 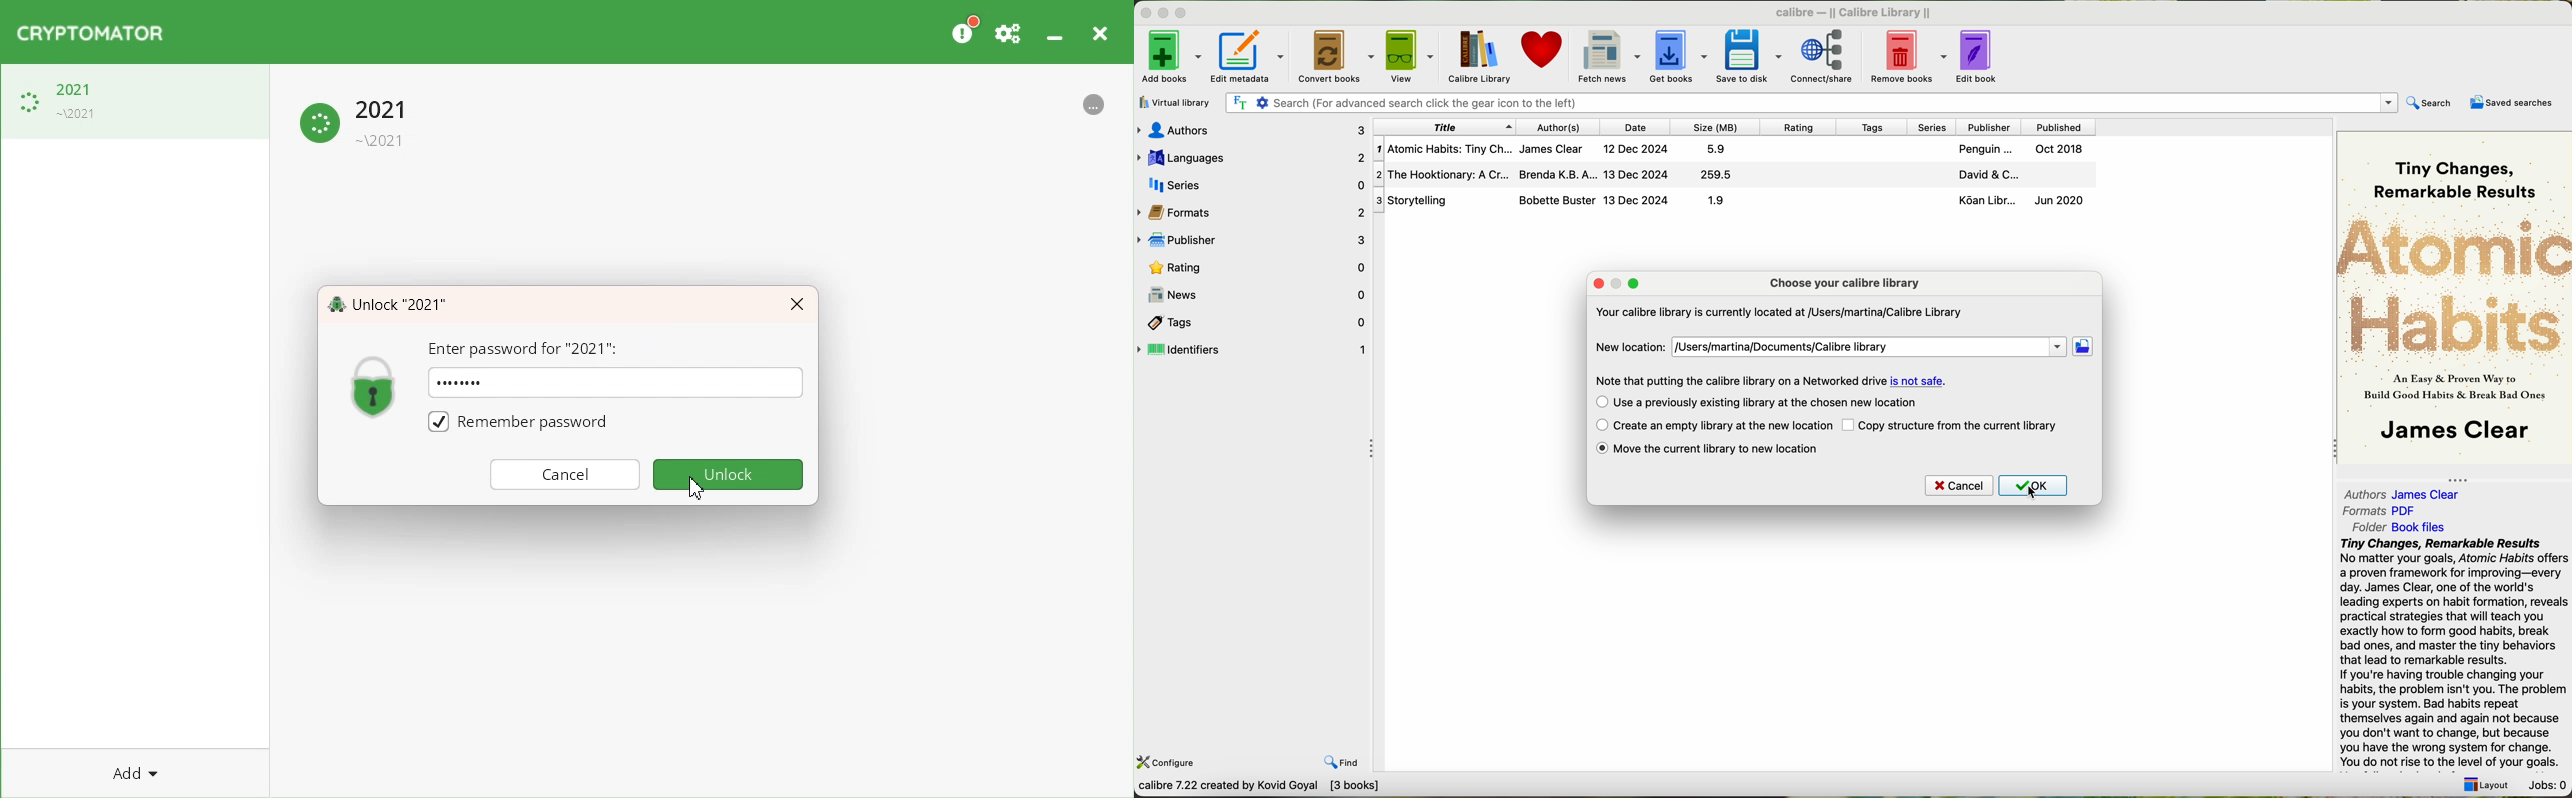 What do you see at coordinates (2450, 170) in the screenshot?
I see `Tiny Changes,
Remarkable Results` at bounding box center [2450, 170].